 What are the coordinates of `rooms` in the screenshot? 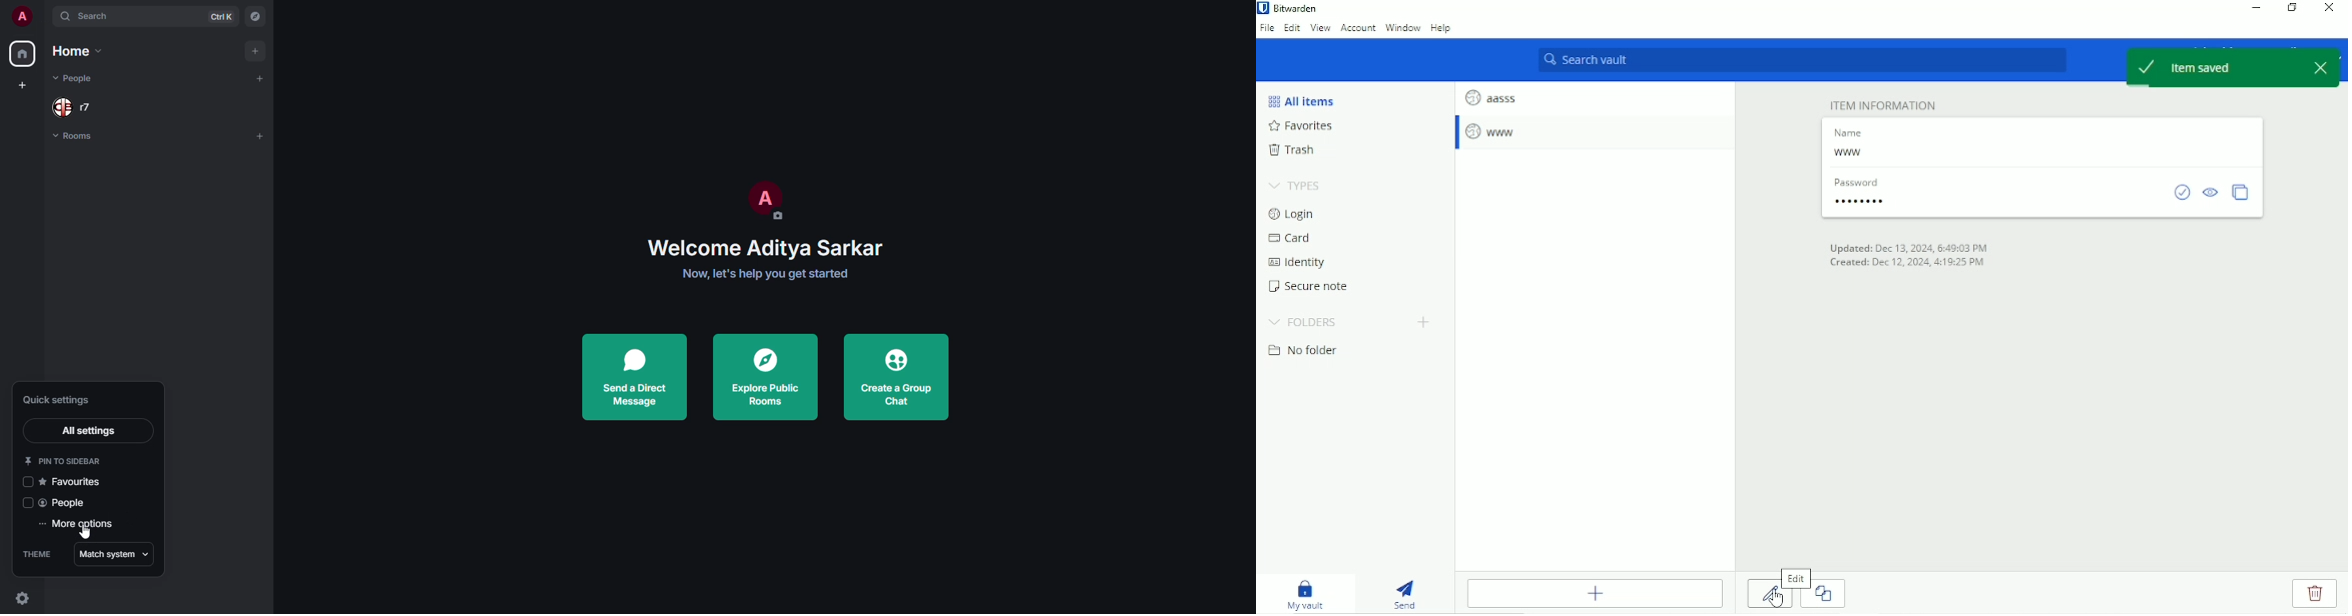 It's located at (77, 137).